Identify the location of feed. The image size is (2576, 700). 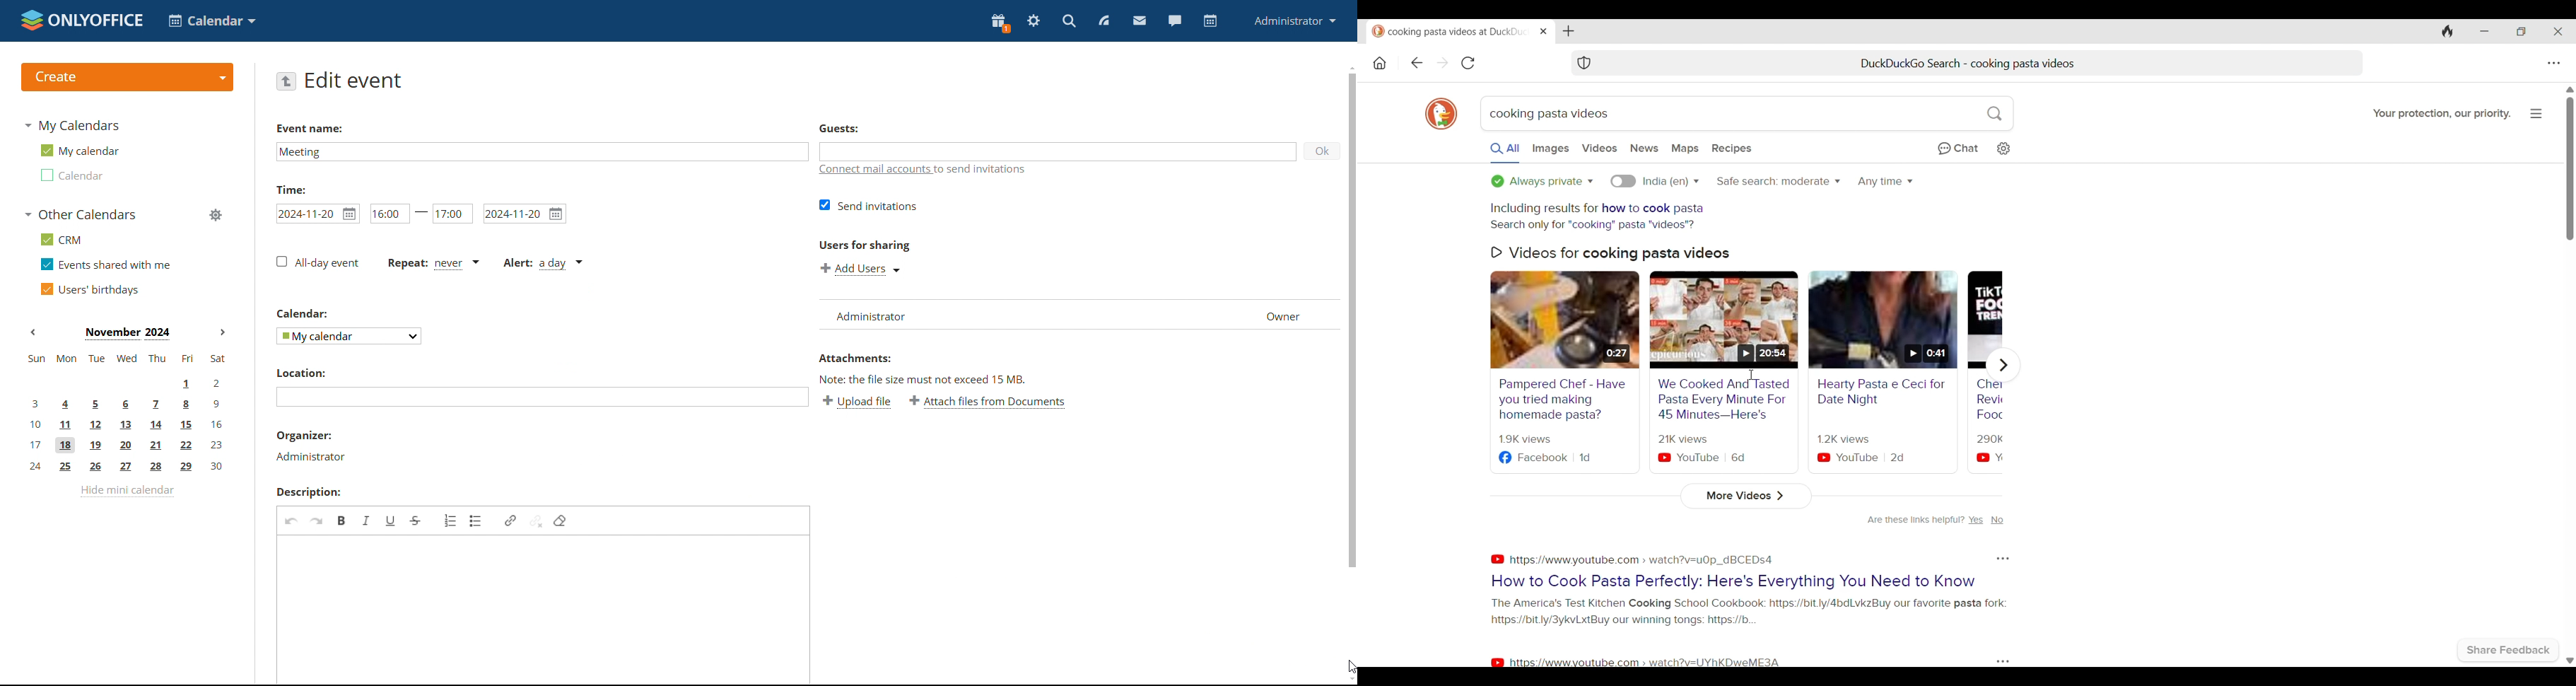
(1106, 21).